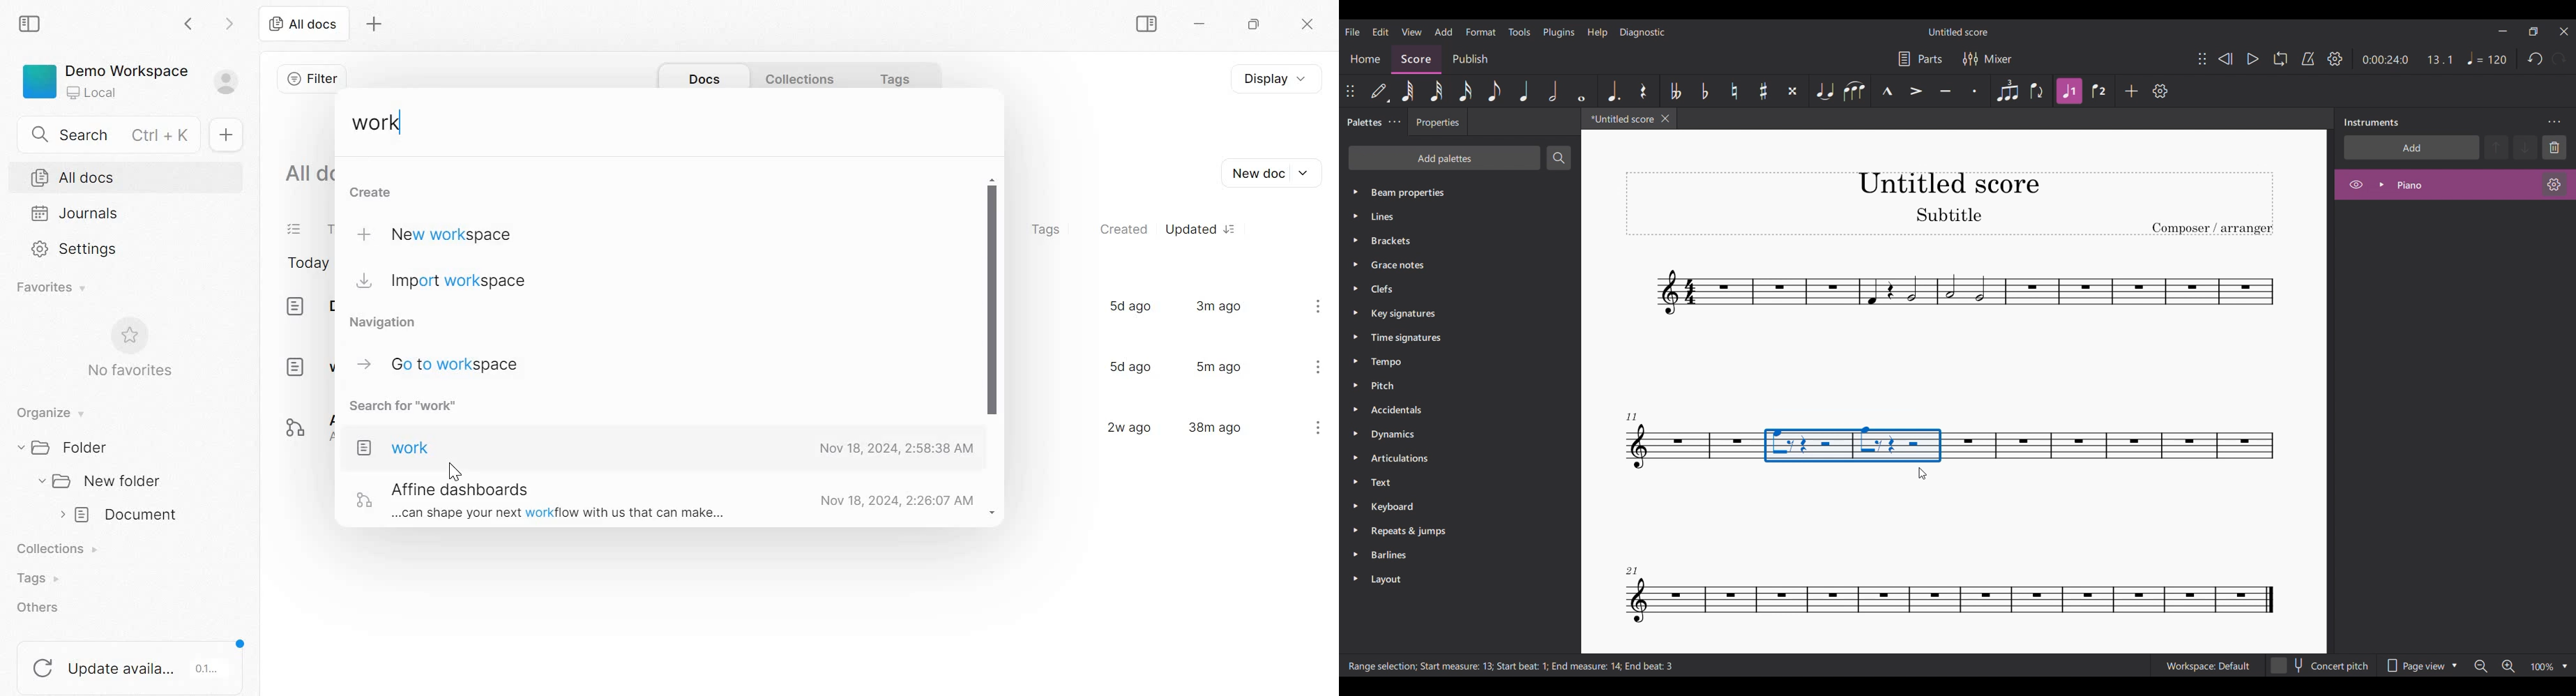  I want to click on new workspace, so click(441, 234).